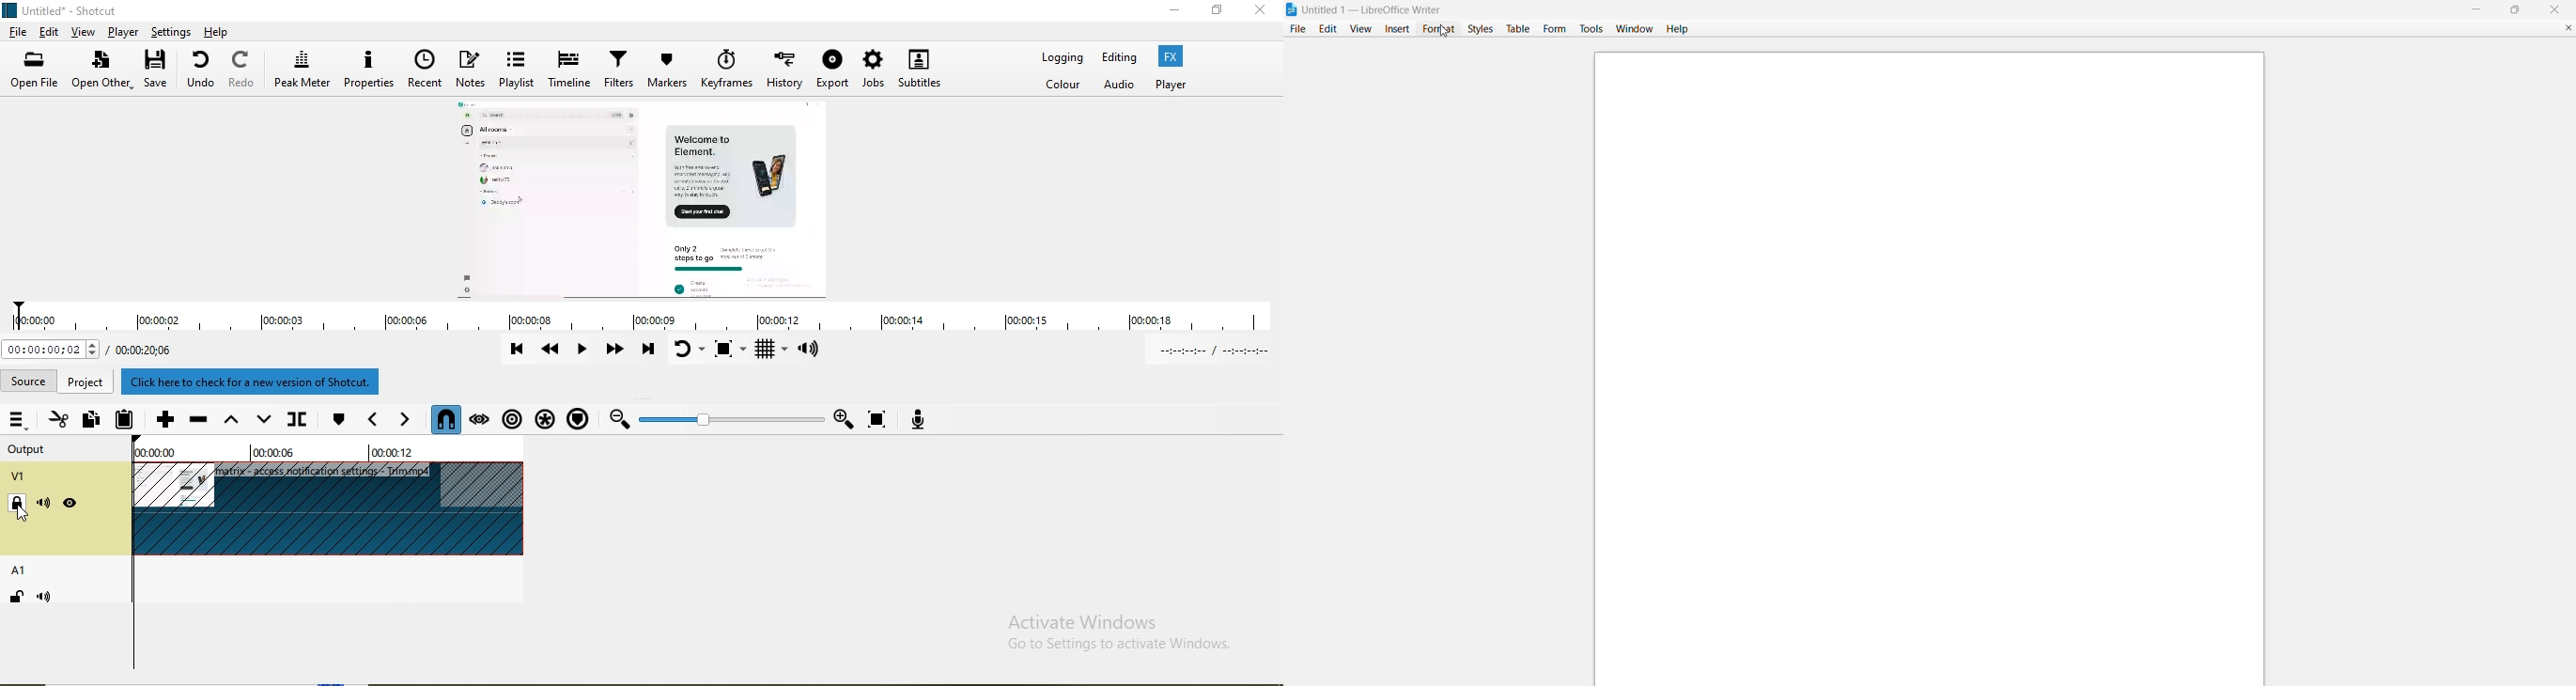 The width and height of the screenshot is (2576, 700). What do you see at coordinates (1923, 364) in the screenshot?
I see `canvas` at bounding box center [1923, 364].